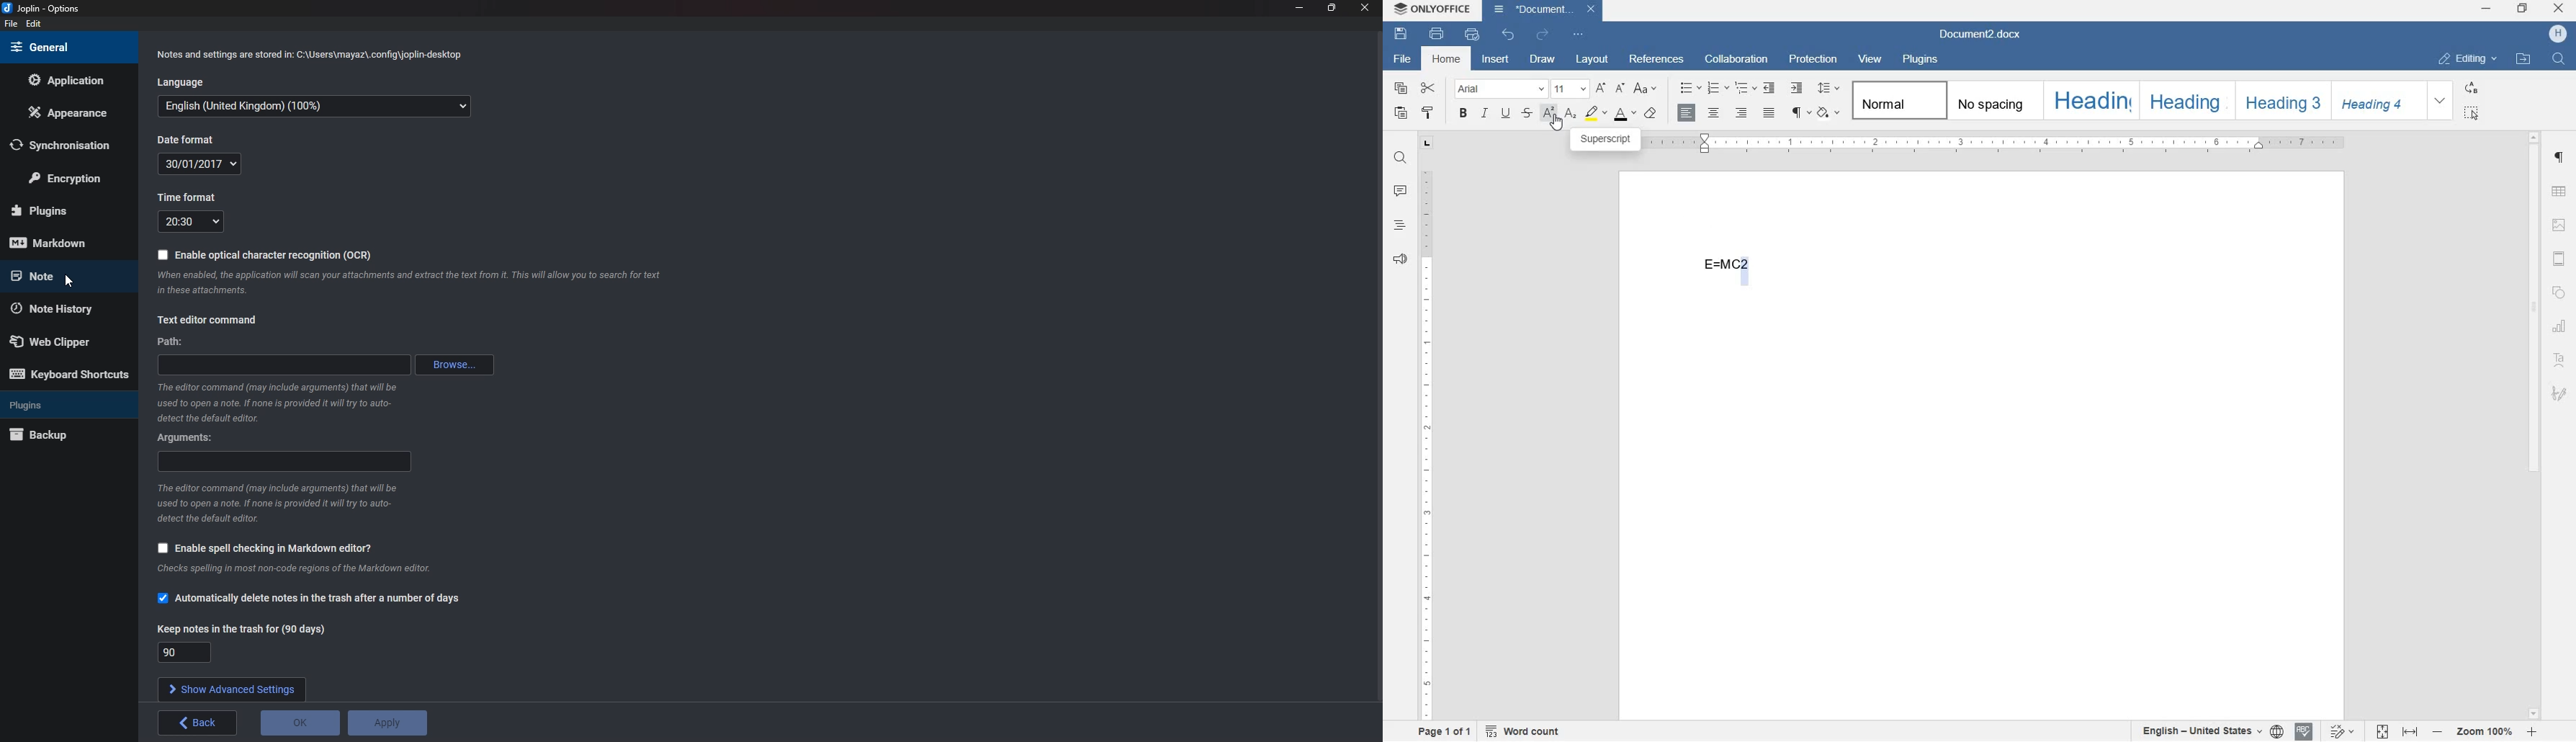 The image size is (2576, 756). Describe the element at coordinates (2372, 101) in the screenshot. I see `Heading 4` at that location.